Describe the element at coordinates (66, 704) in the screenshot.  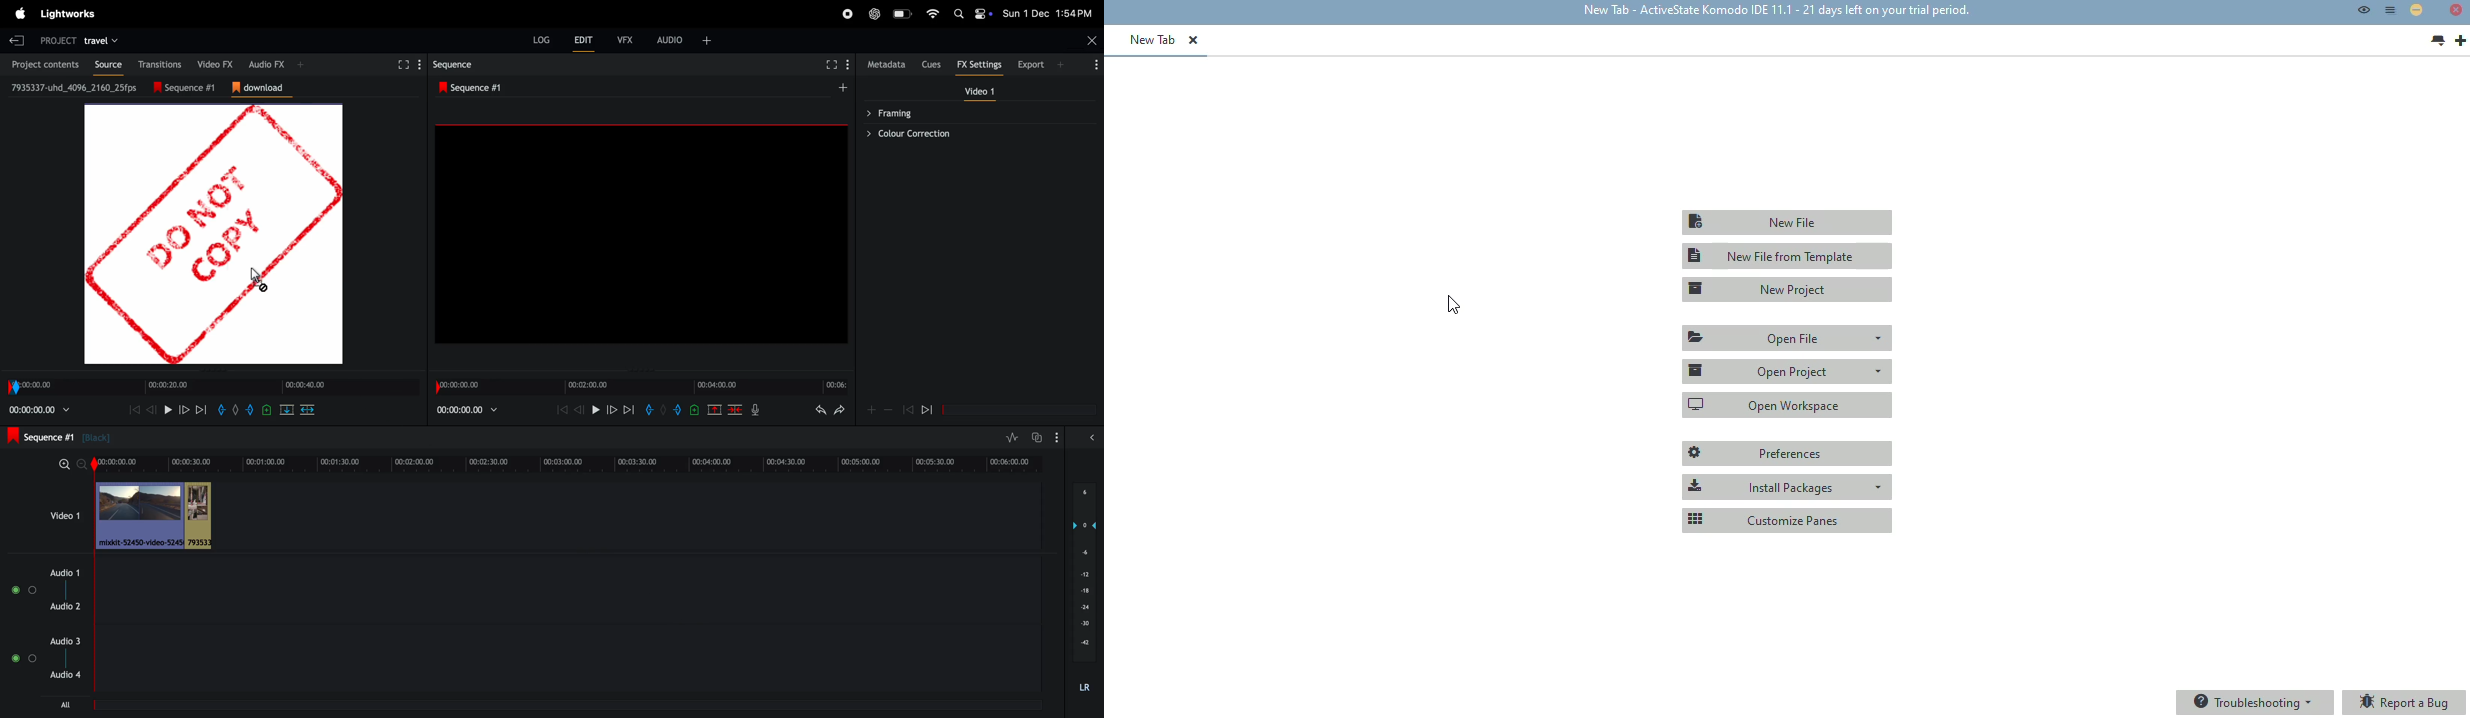
I see `all` at that location.